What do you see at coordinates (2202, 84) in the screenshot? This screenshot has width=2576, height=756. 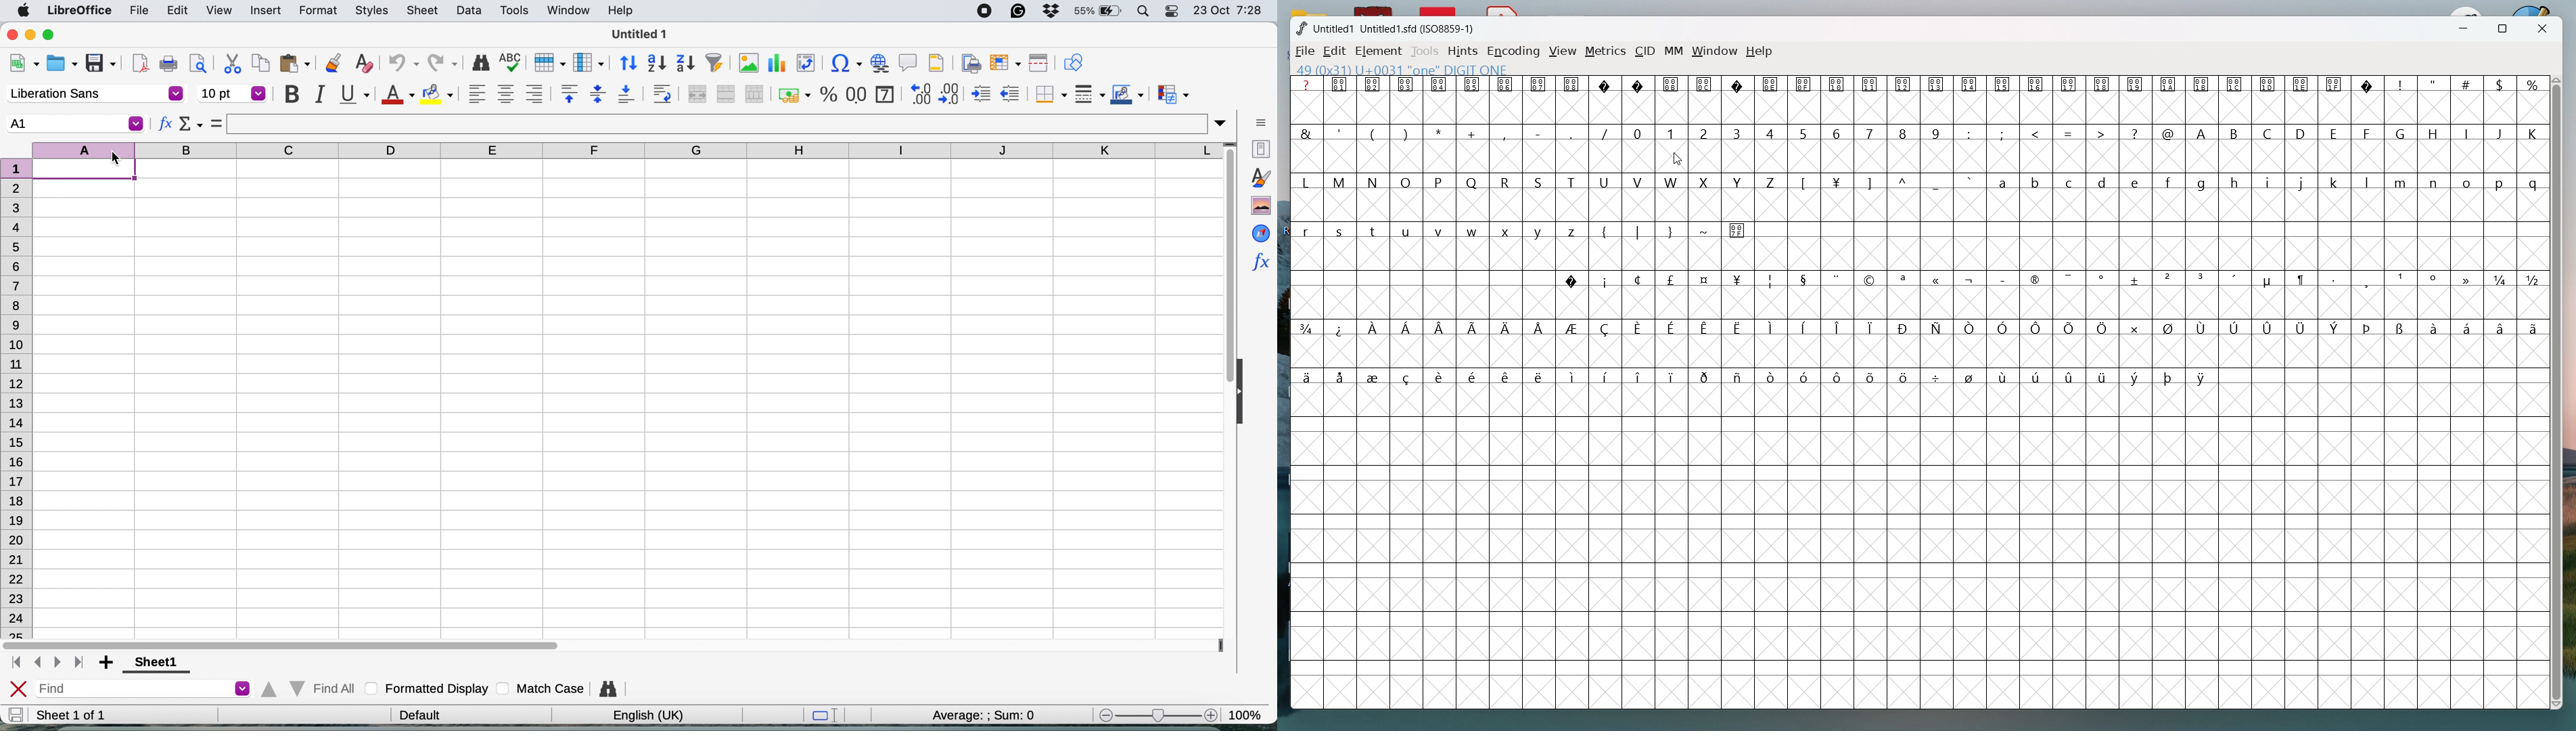 I see `symbol` at bounding box center [2202, 84].